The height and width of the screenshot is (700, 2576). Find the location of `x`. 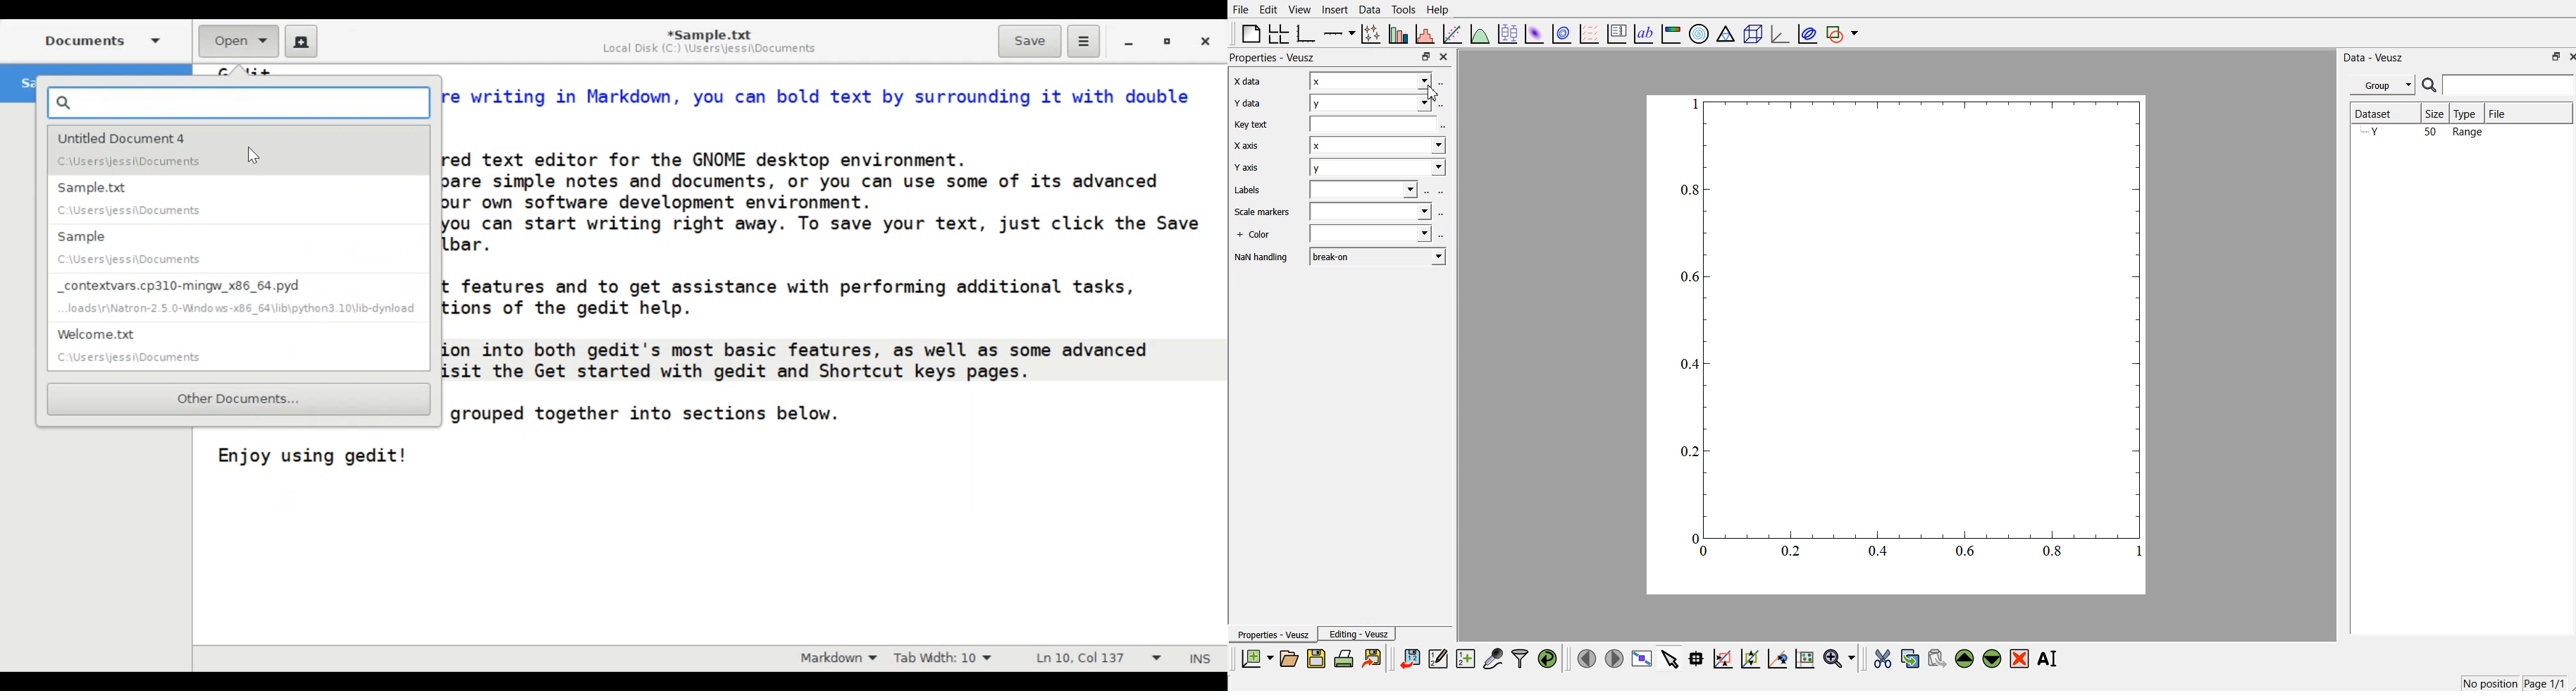

x is located at coordinates (1371, 82).